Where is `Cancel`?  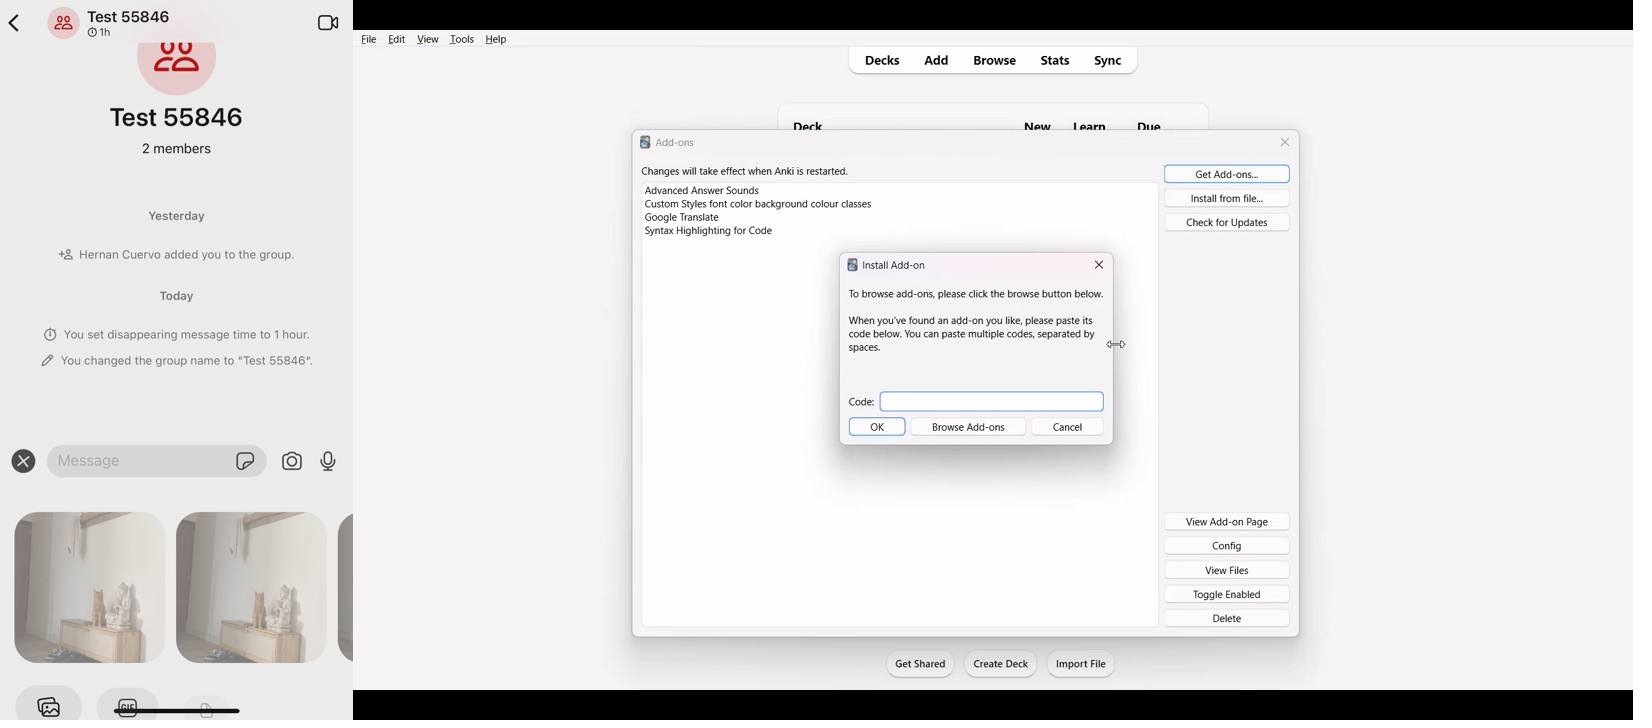
Cancel is located at coordinates (1074, 428).